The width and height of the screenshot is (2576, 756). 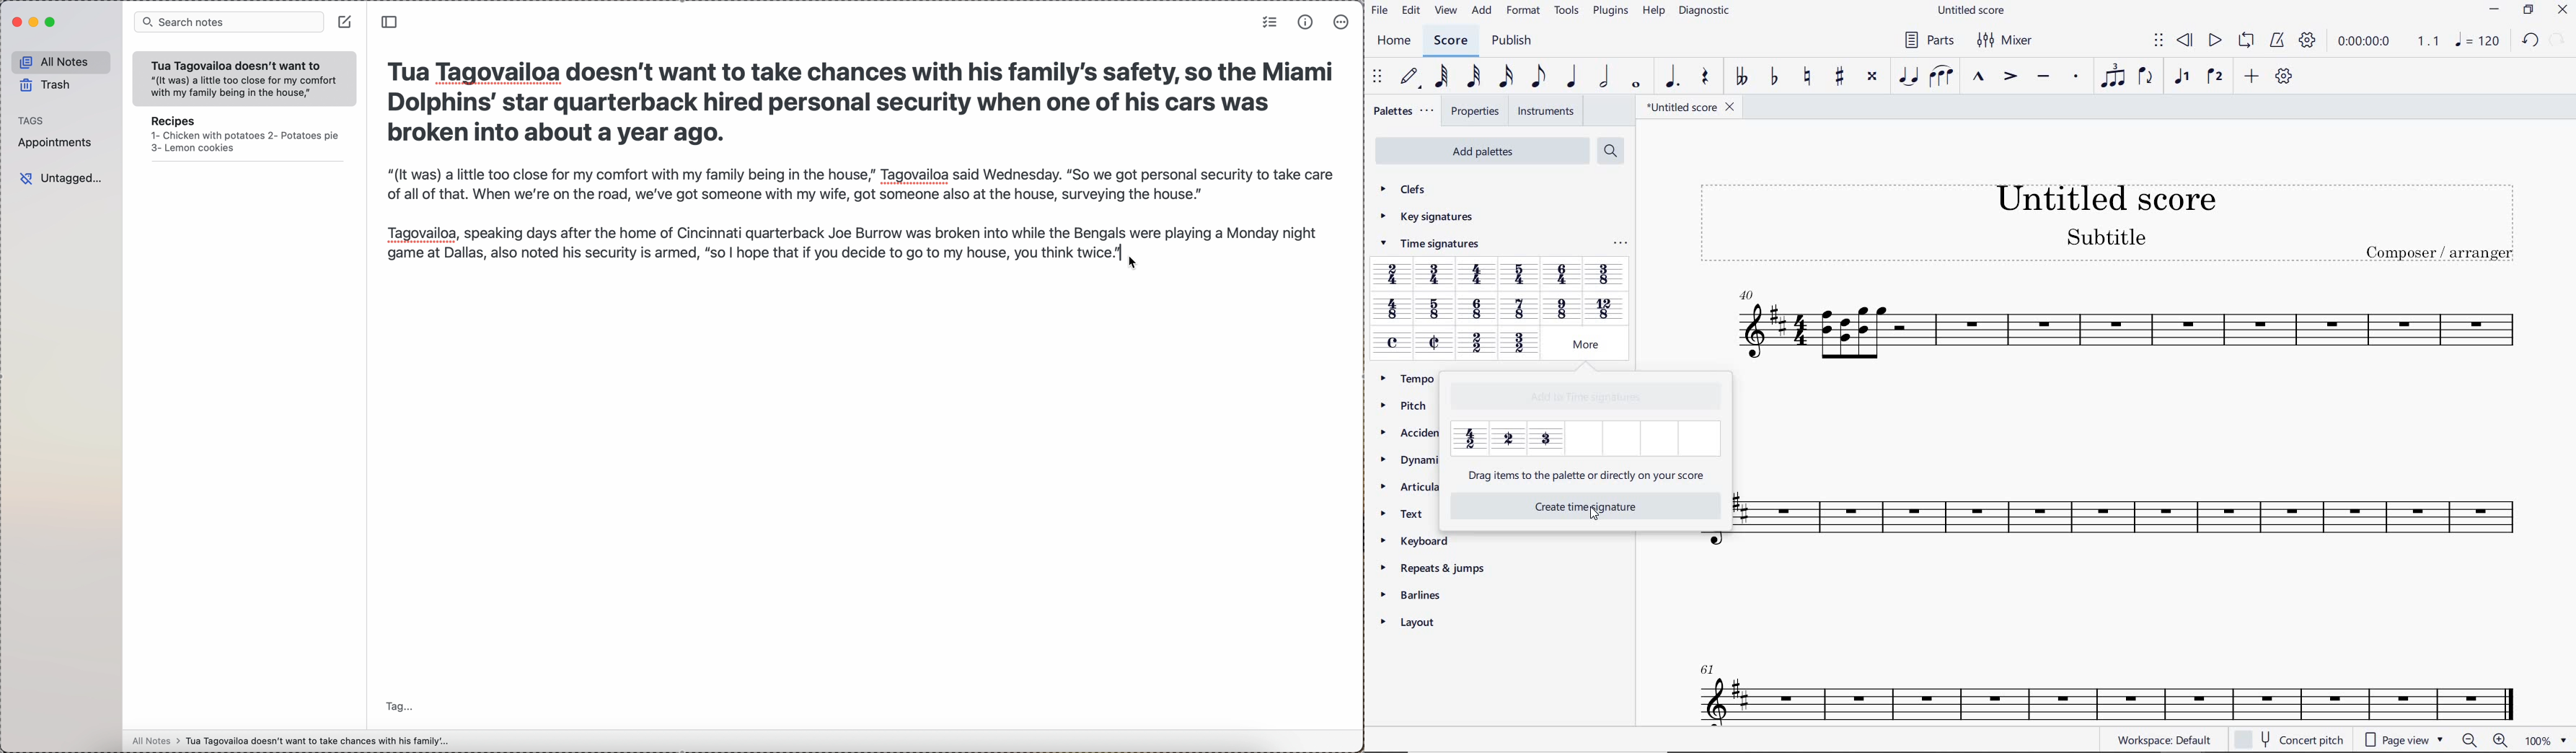 I want to click on CUSTOMIZE TOOLBAR, so click(x=2282, y=76).